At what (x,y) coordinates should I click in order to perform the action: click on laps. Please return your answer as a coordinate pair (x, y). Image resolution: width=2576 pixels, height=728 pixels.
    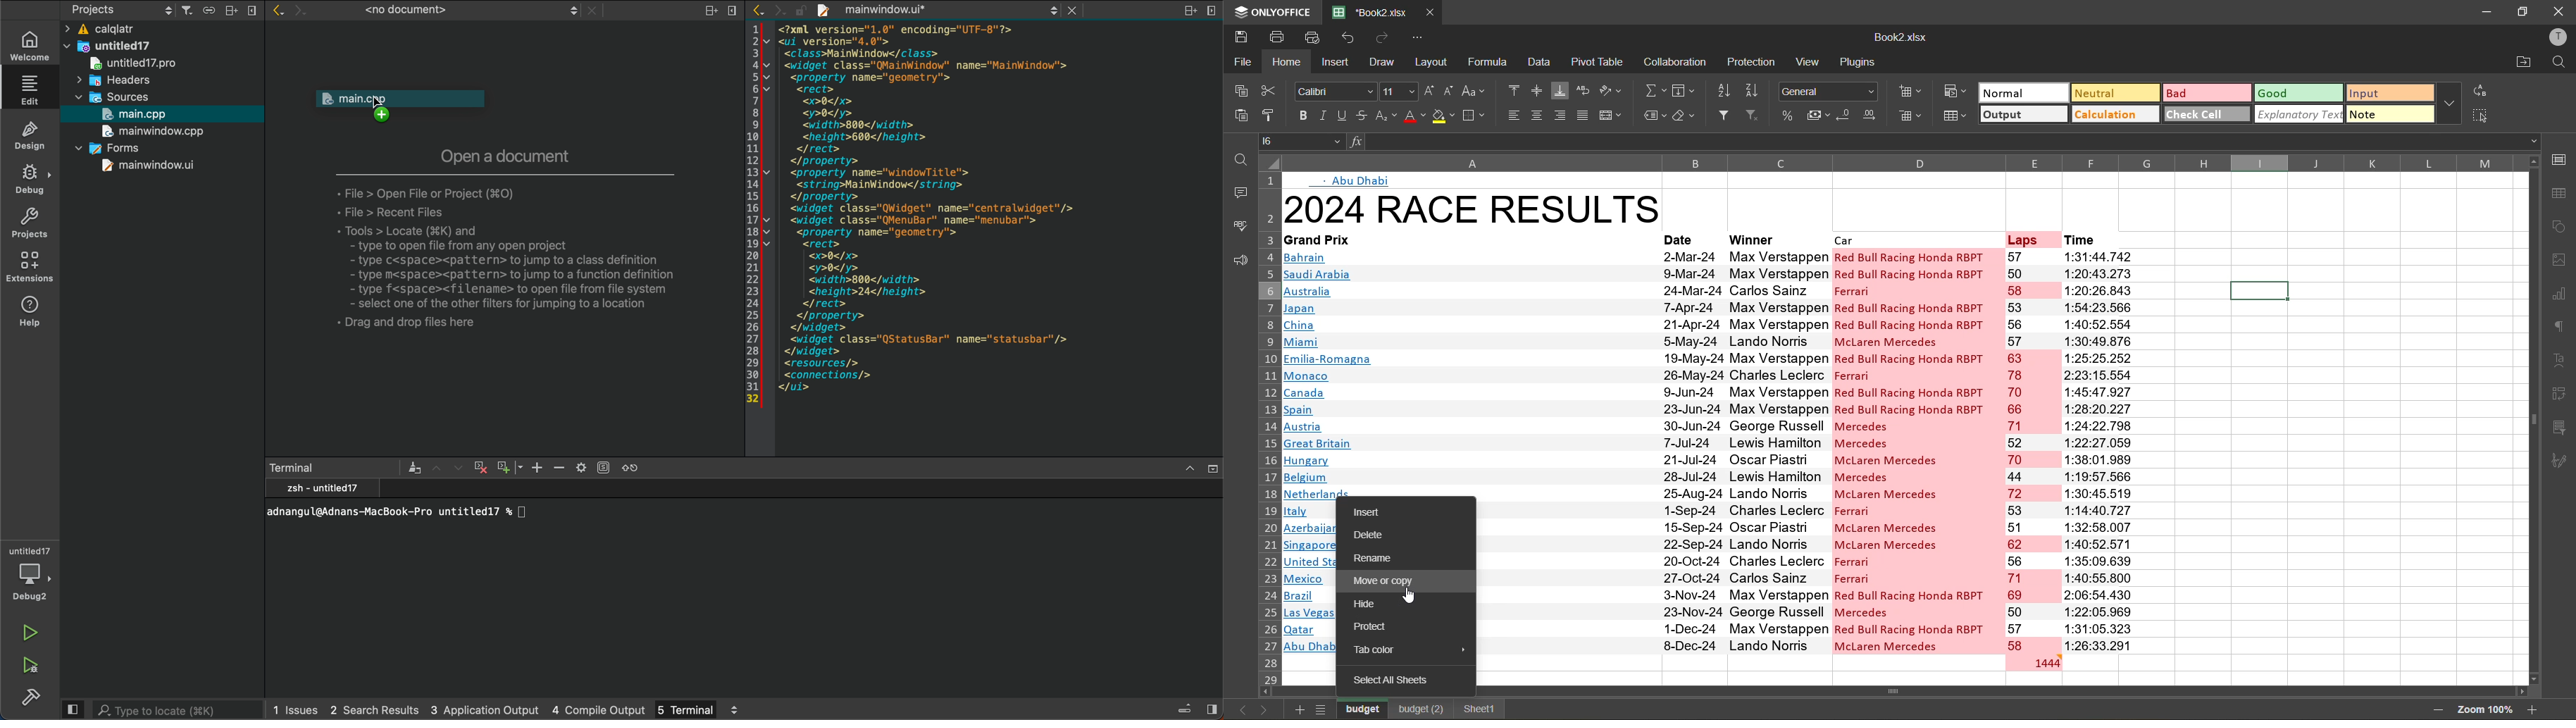
    Looking at the image, I should click on (2031, 451).